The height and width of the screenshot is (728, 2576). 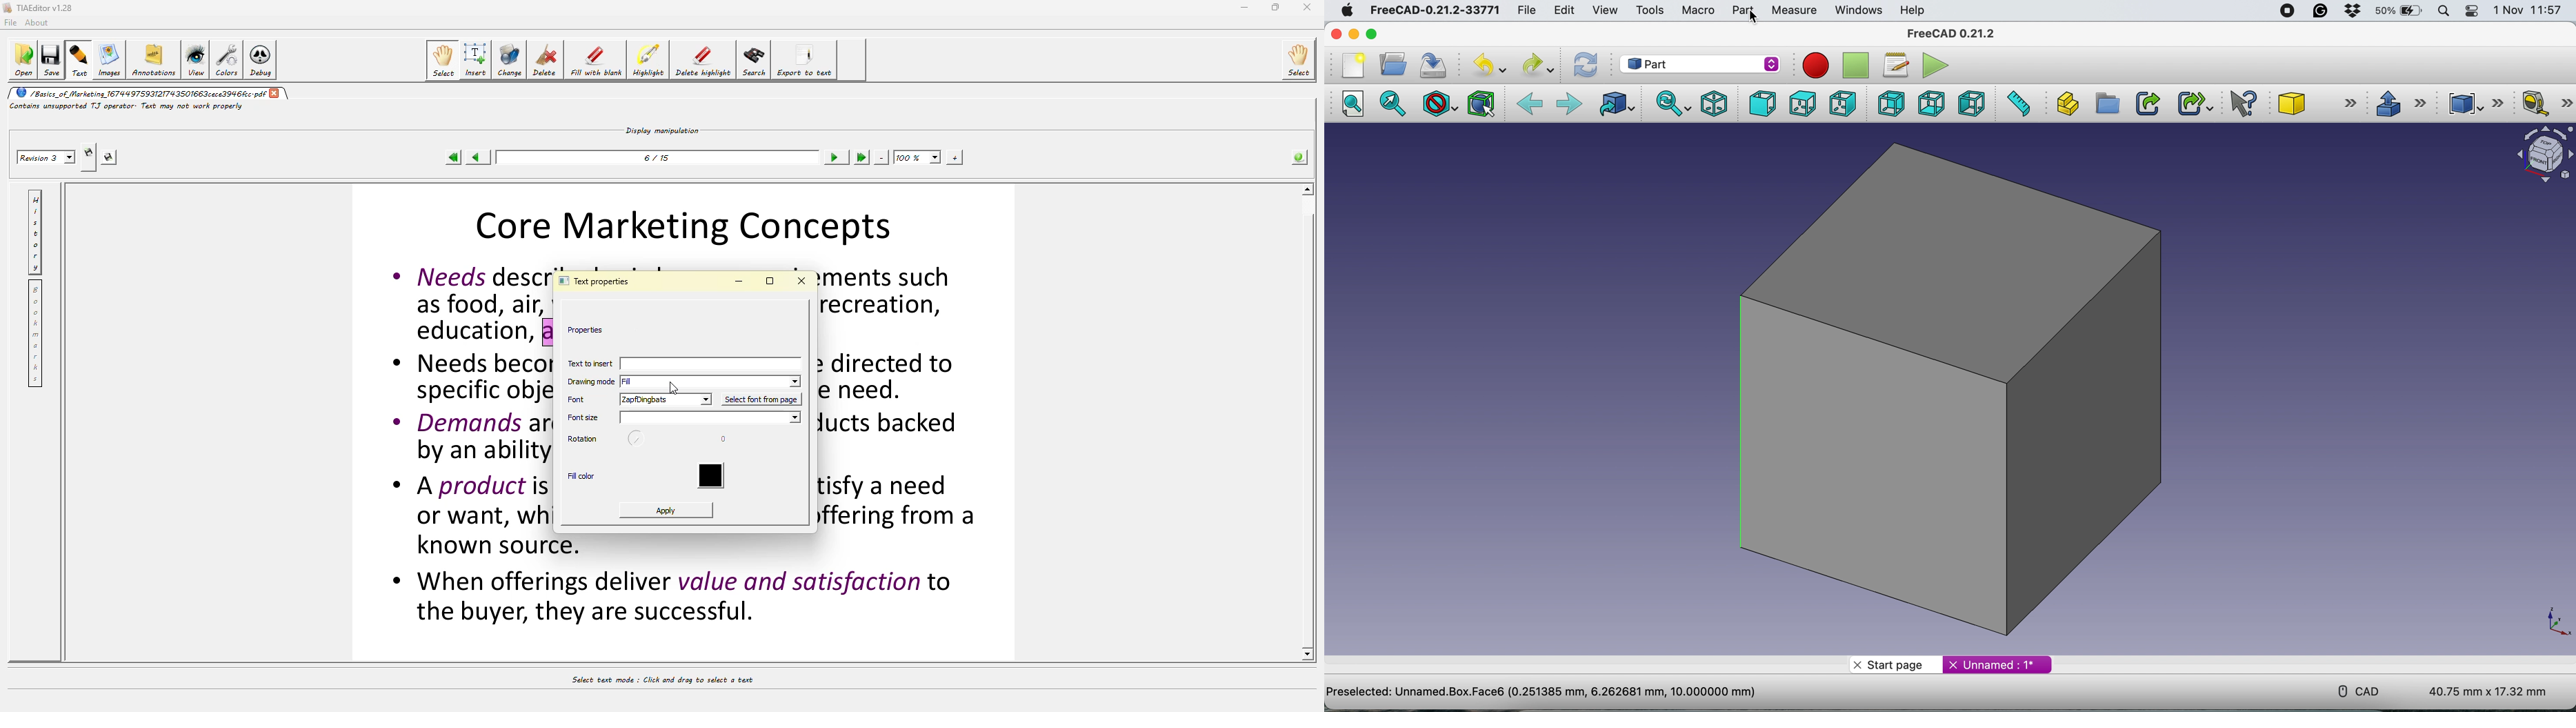 I want to click on execute macros, so click(x=1935, y=64).